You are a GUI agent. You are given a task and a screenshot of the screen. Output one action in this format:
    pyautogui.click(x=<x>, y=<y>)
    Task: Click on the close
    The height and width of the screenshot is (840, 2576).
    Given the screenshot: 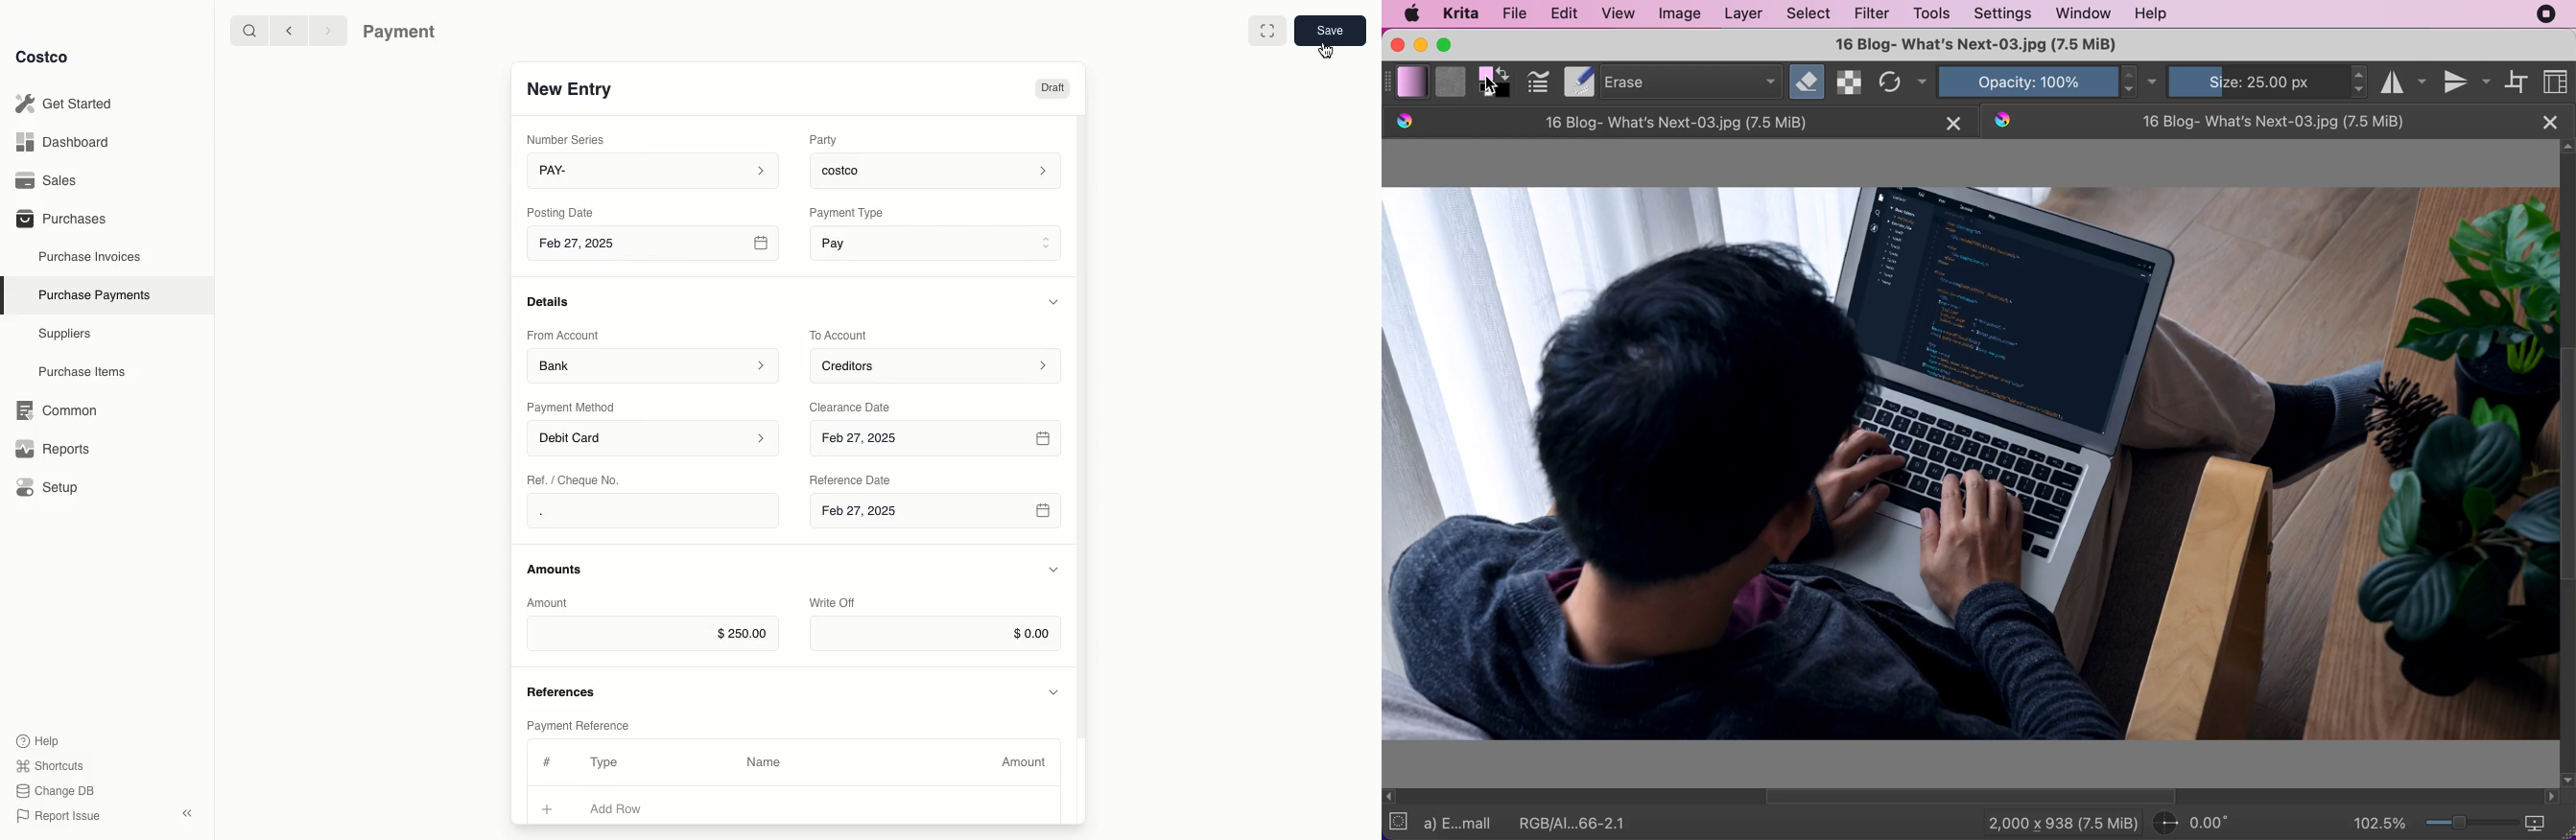 What is the action you would take?
    pyautogui.click(x=1953, y=124)
    